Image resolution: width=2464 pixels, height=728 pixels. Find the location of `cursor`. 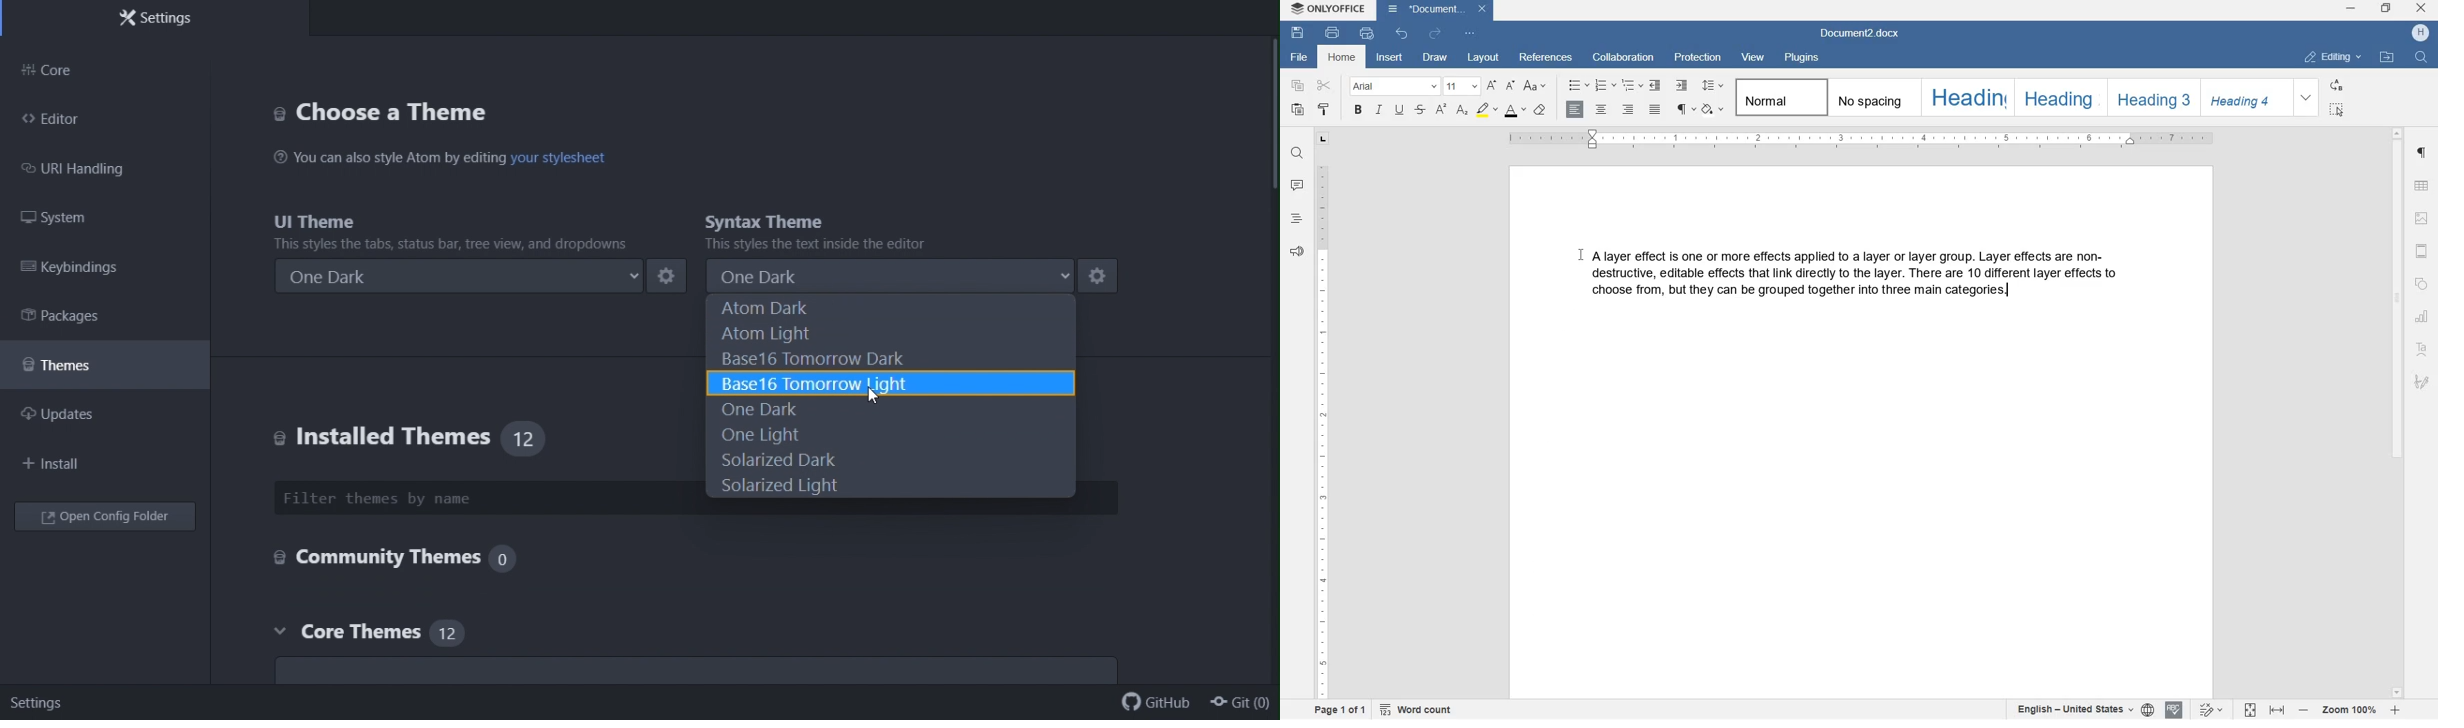

cursor is located at coordinates (1581, 256).